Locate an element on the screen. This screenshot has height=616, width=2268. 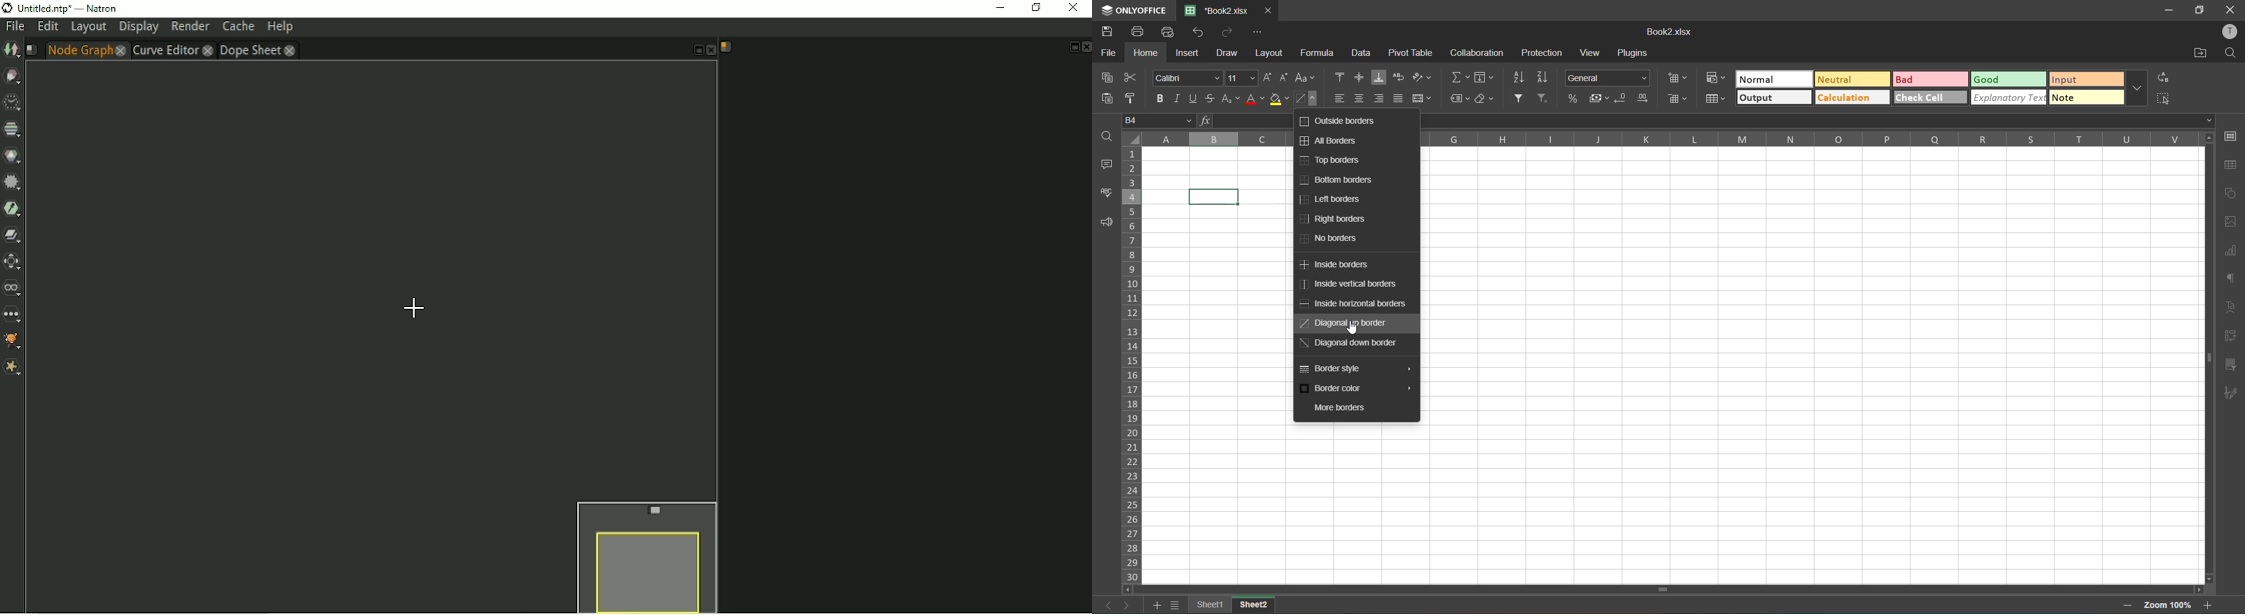
border color is located at coordinates (1355, 389).